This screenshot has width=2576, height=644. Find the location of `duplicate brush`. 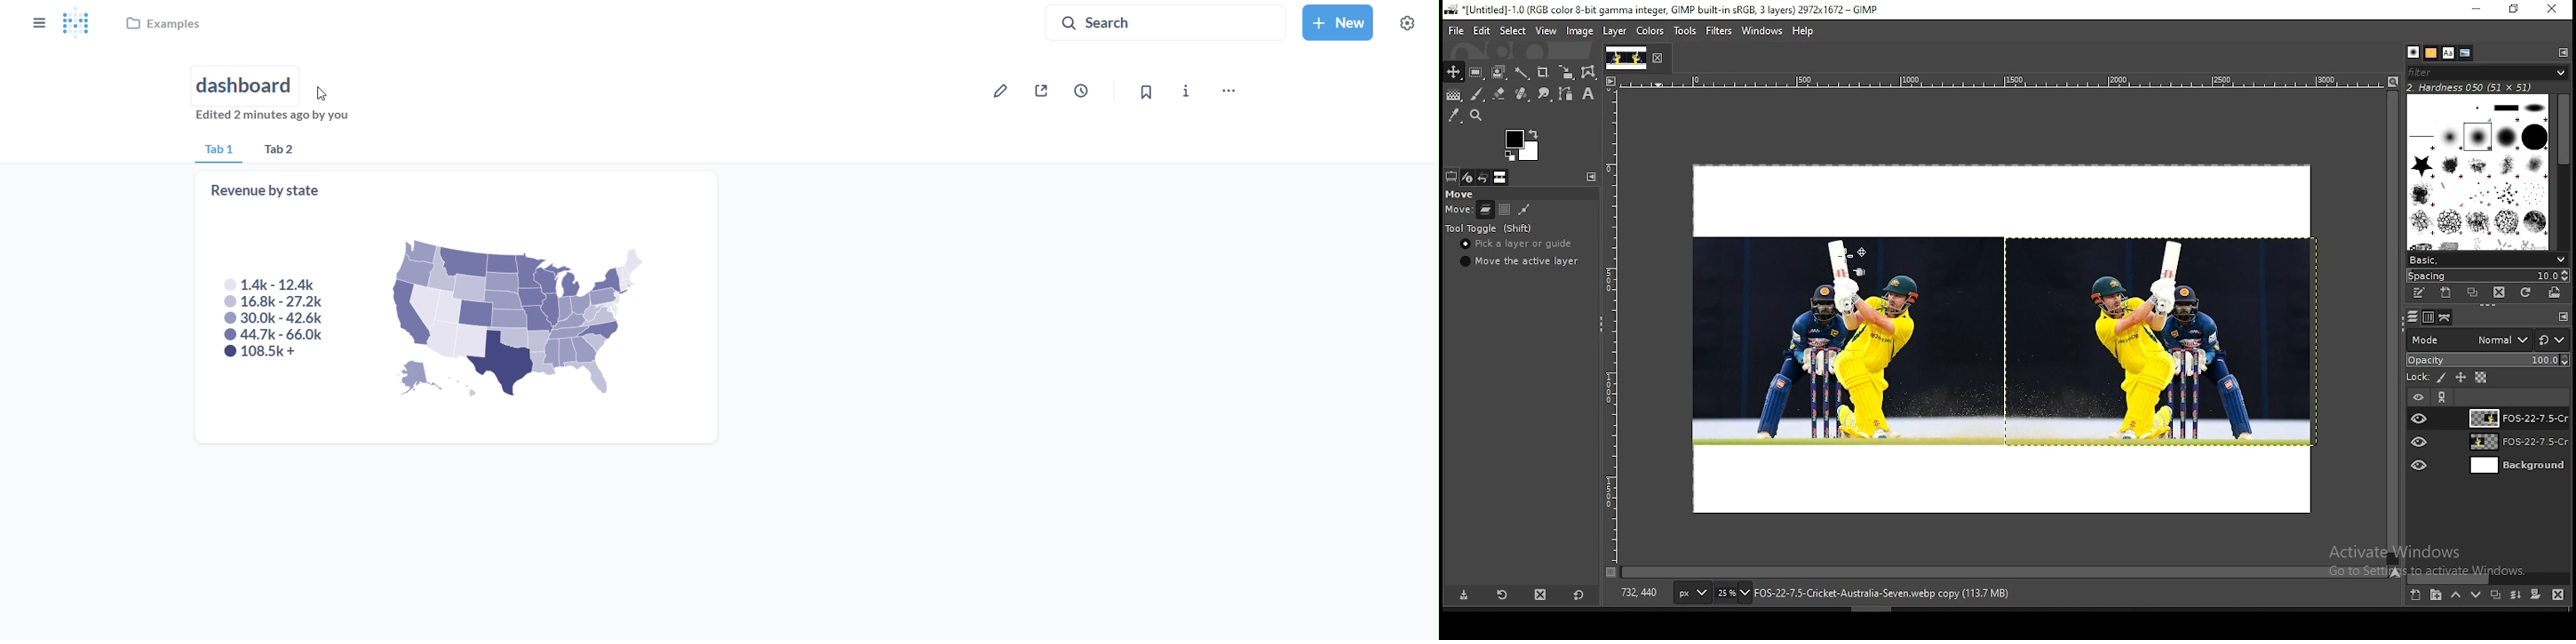

duplicate brush is located at coordinates (2473, 292).